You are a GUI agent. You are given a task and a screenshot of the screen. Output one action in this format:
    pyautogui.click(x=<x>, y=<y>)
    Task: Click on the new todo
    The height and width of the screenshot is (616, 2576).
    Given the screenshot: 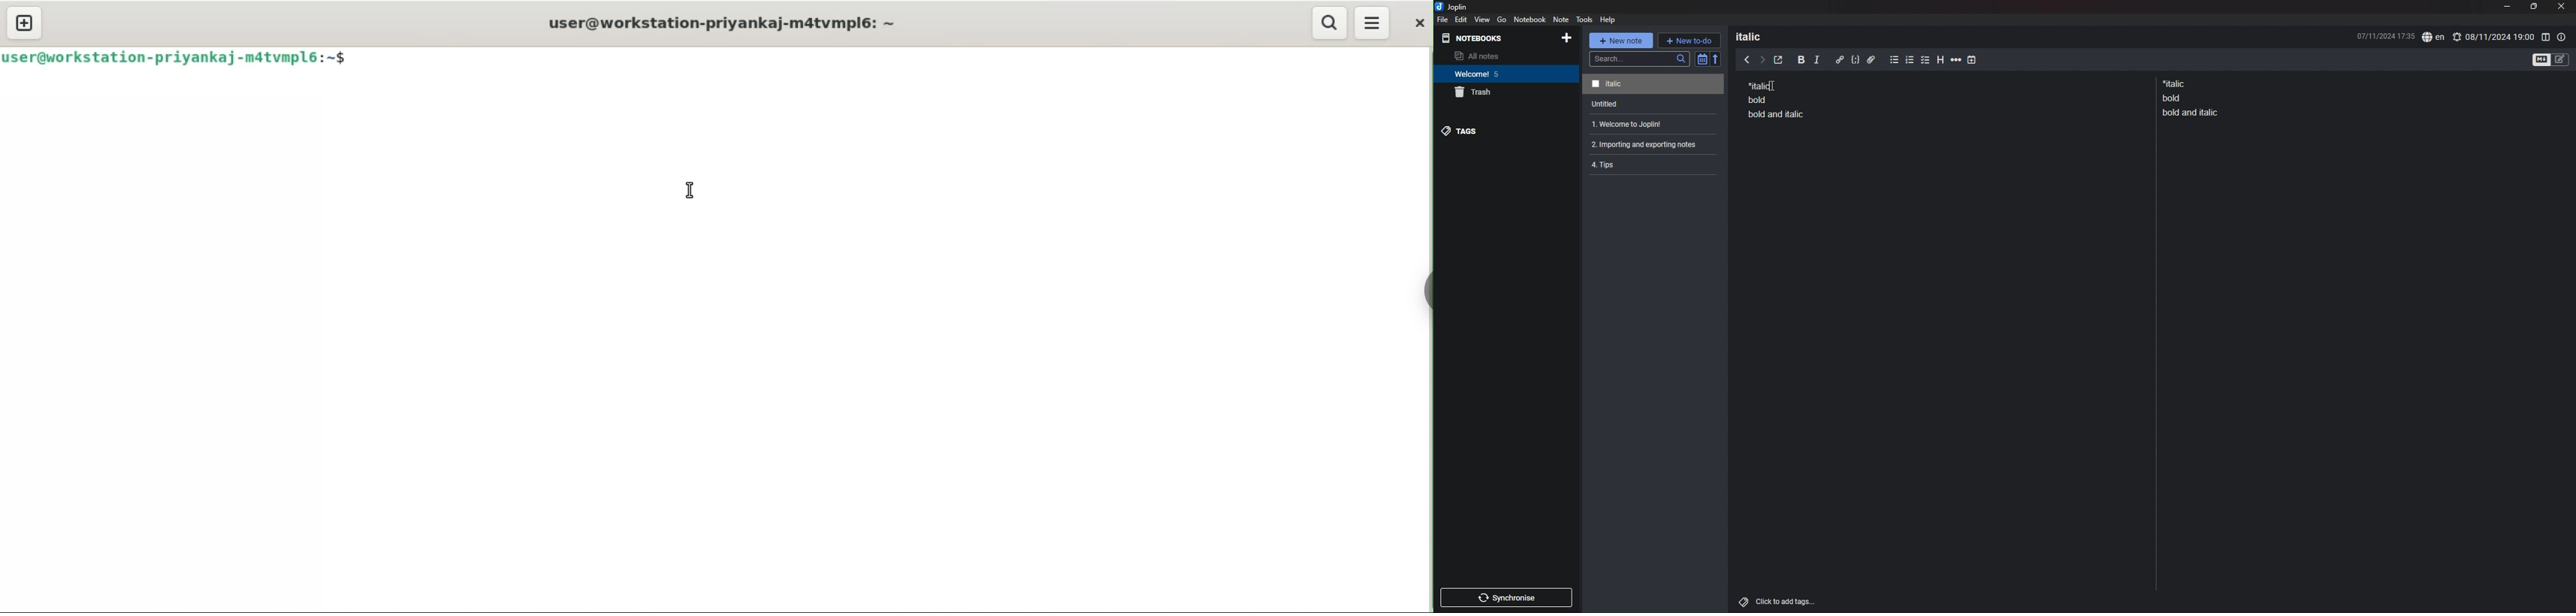 What is the action you would take?
    pyautogui.click(x=1689, y=40)
    